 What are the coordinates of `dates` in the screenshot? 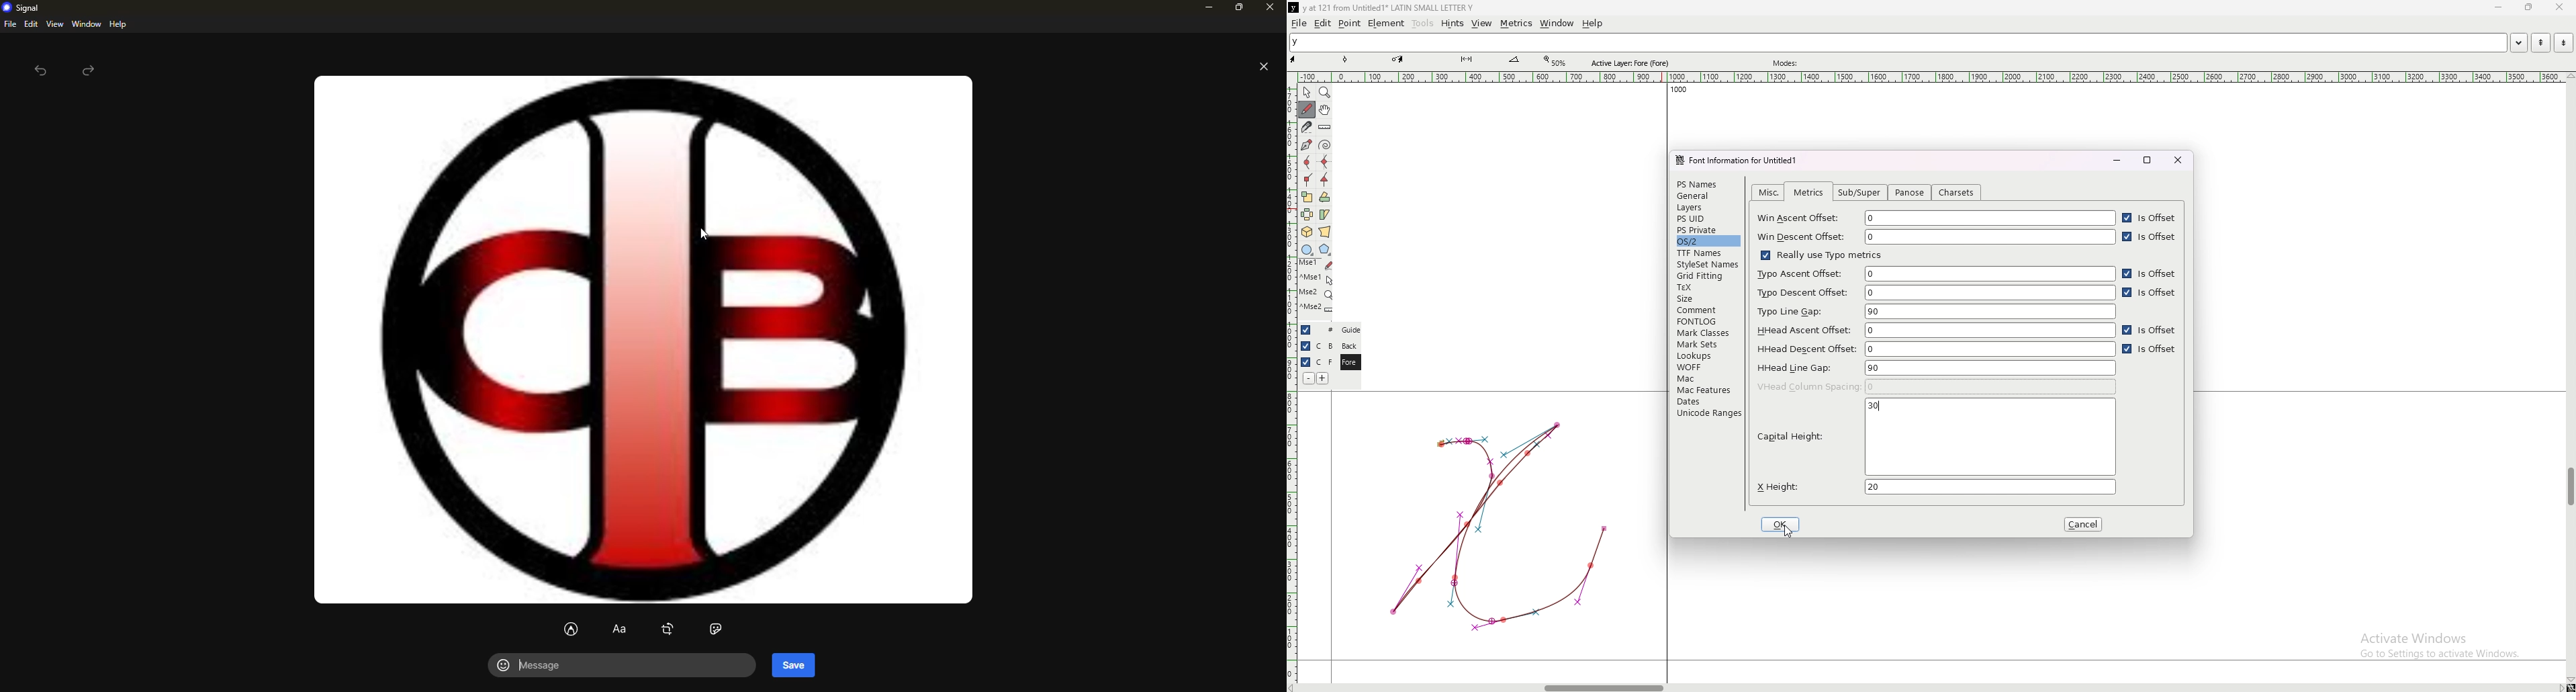 It's located at (1708, 401).